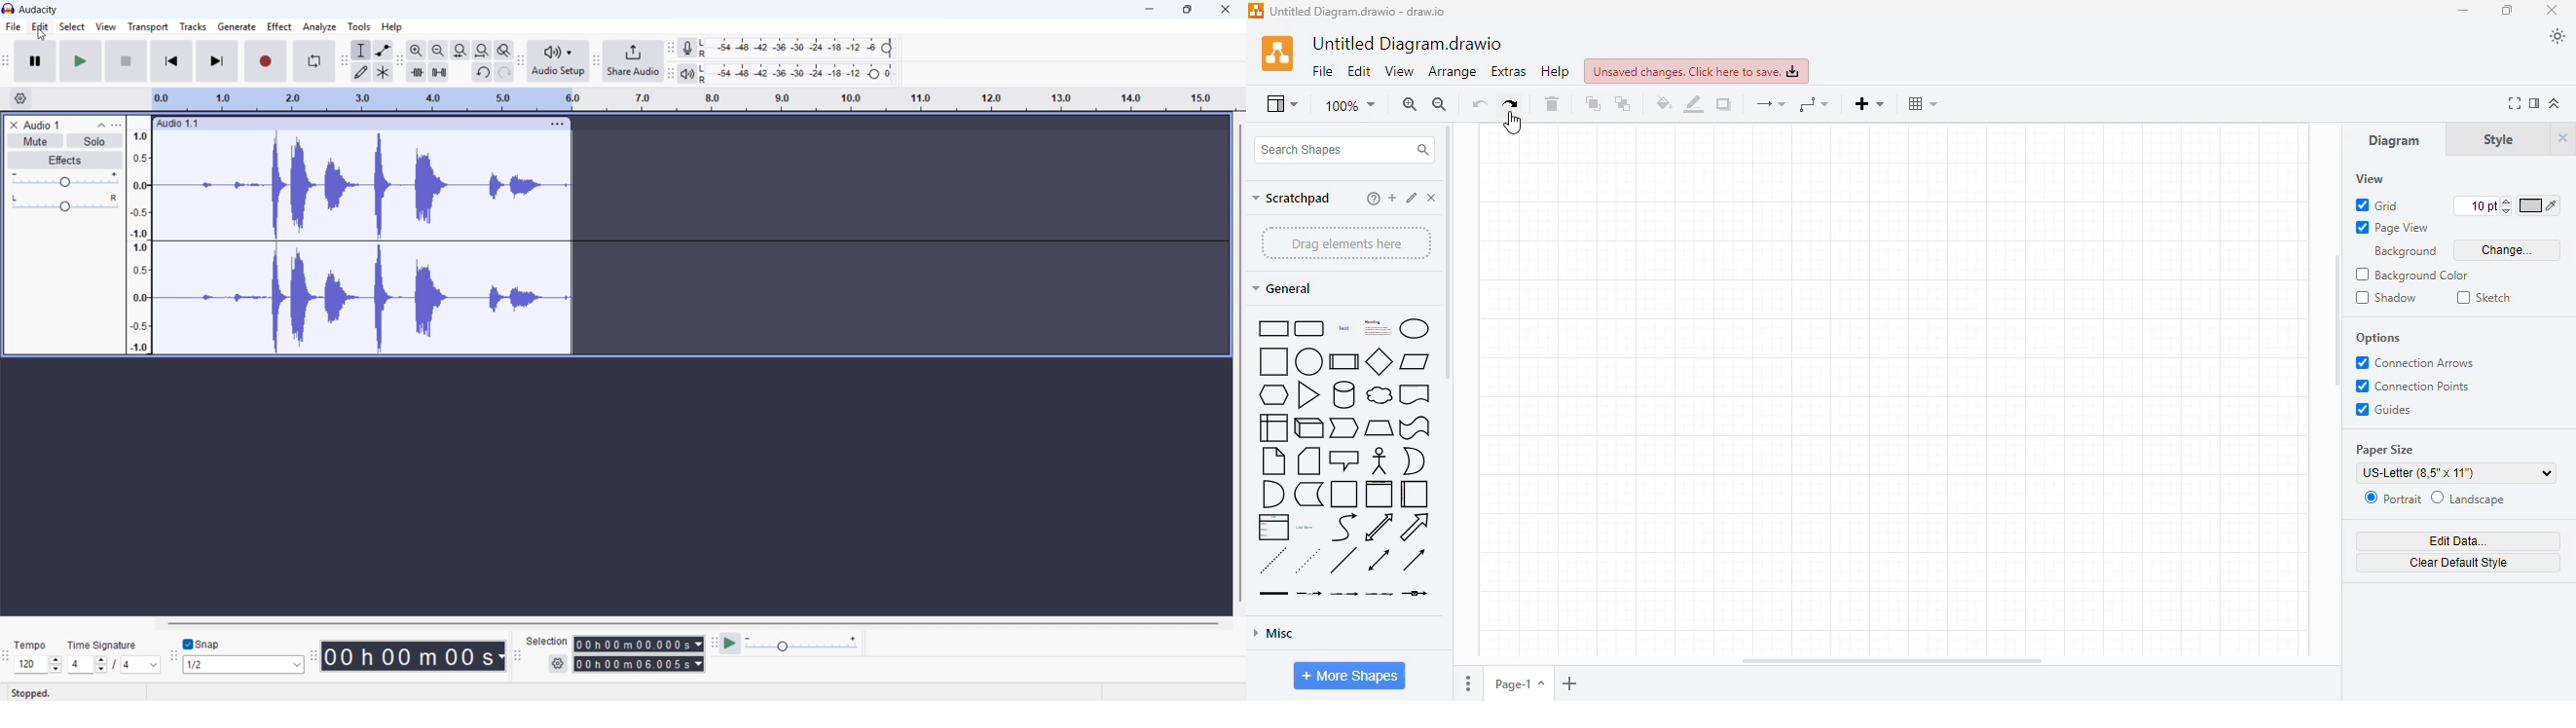 The width and height of the screenshot is (2576, 728). Describe the element at coordinates (1343, 361) in the screenshot. I see `process` at that location.